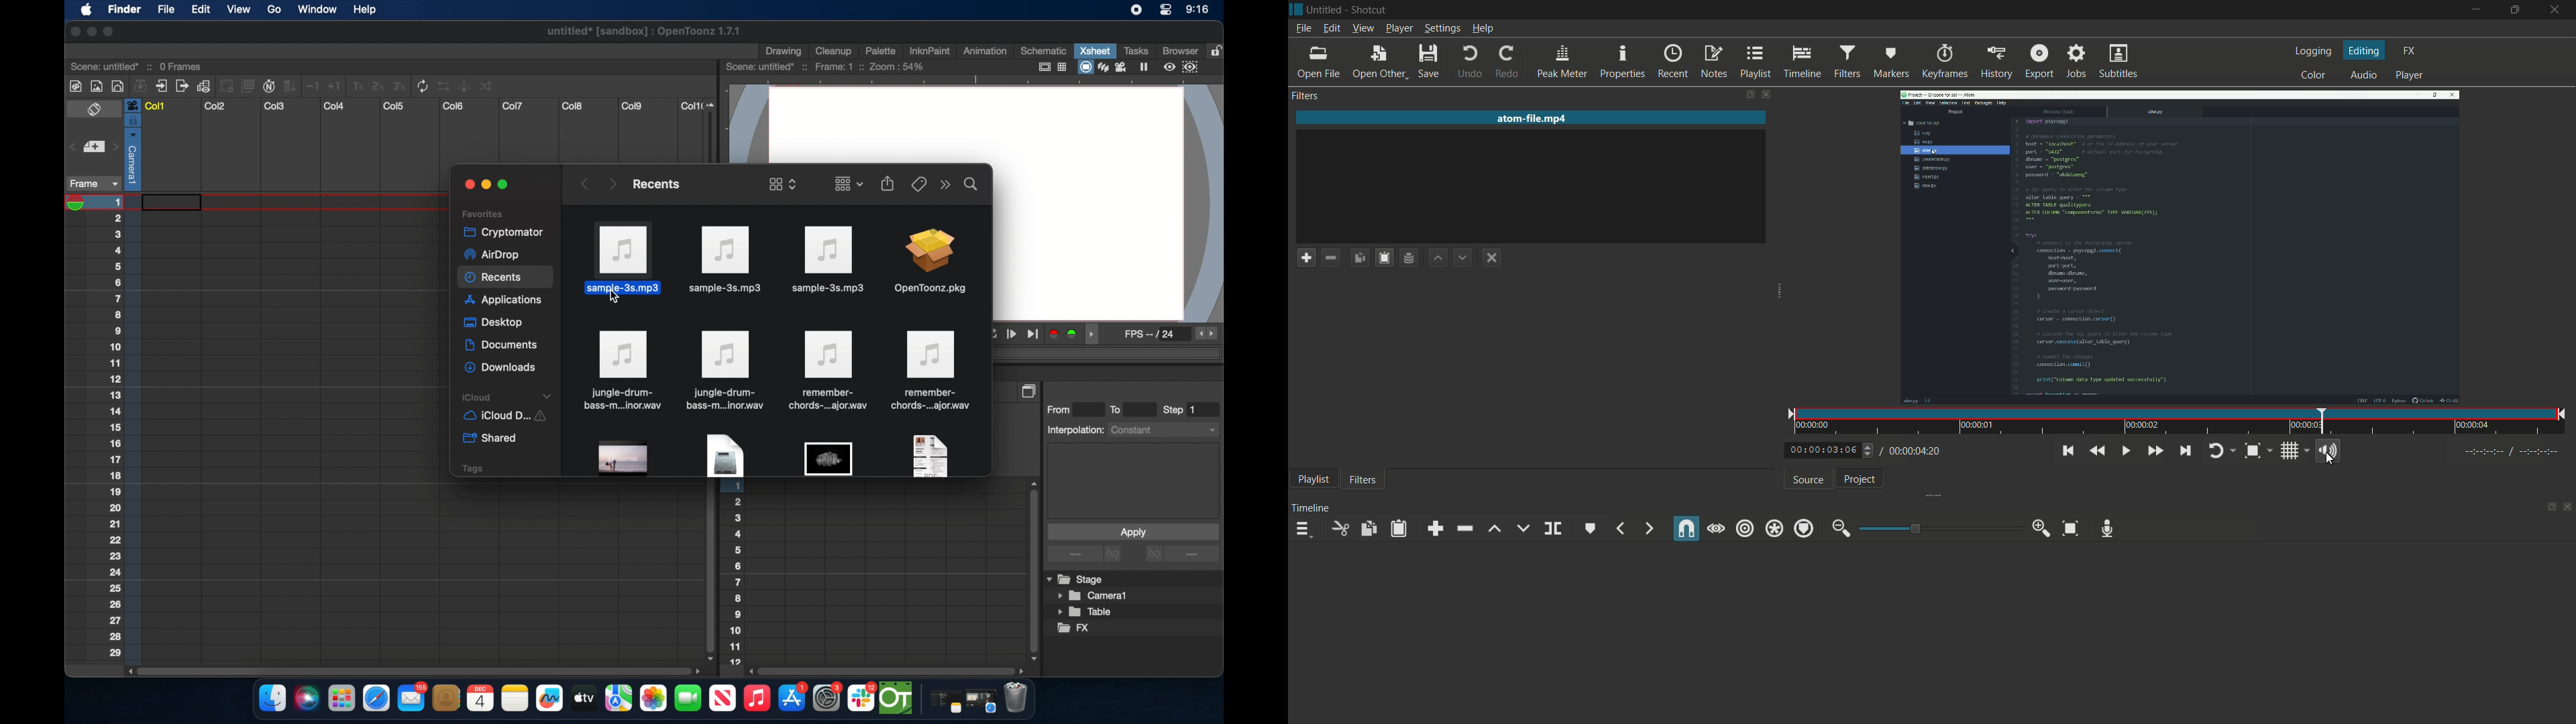  I want to click on help menu, so click(1483, 28).